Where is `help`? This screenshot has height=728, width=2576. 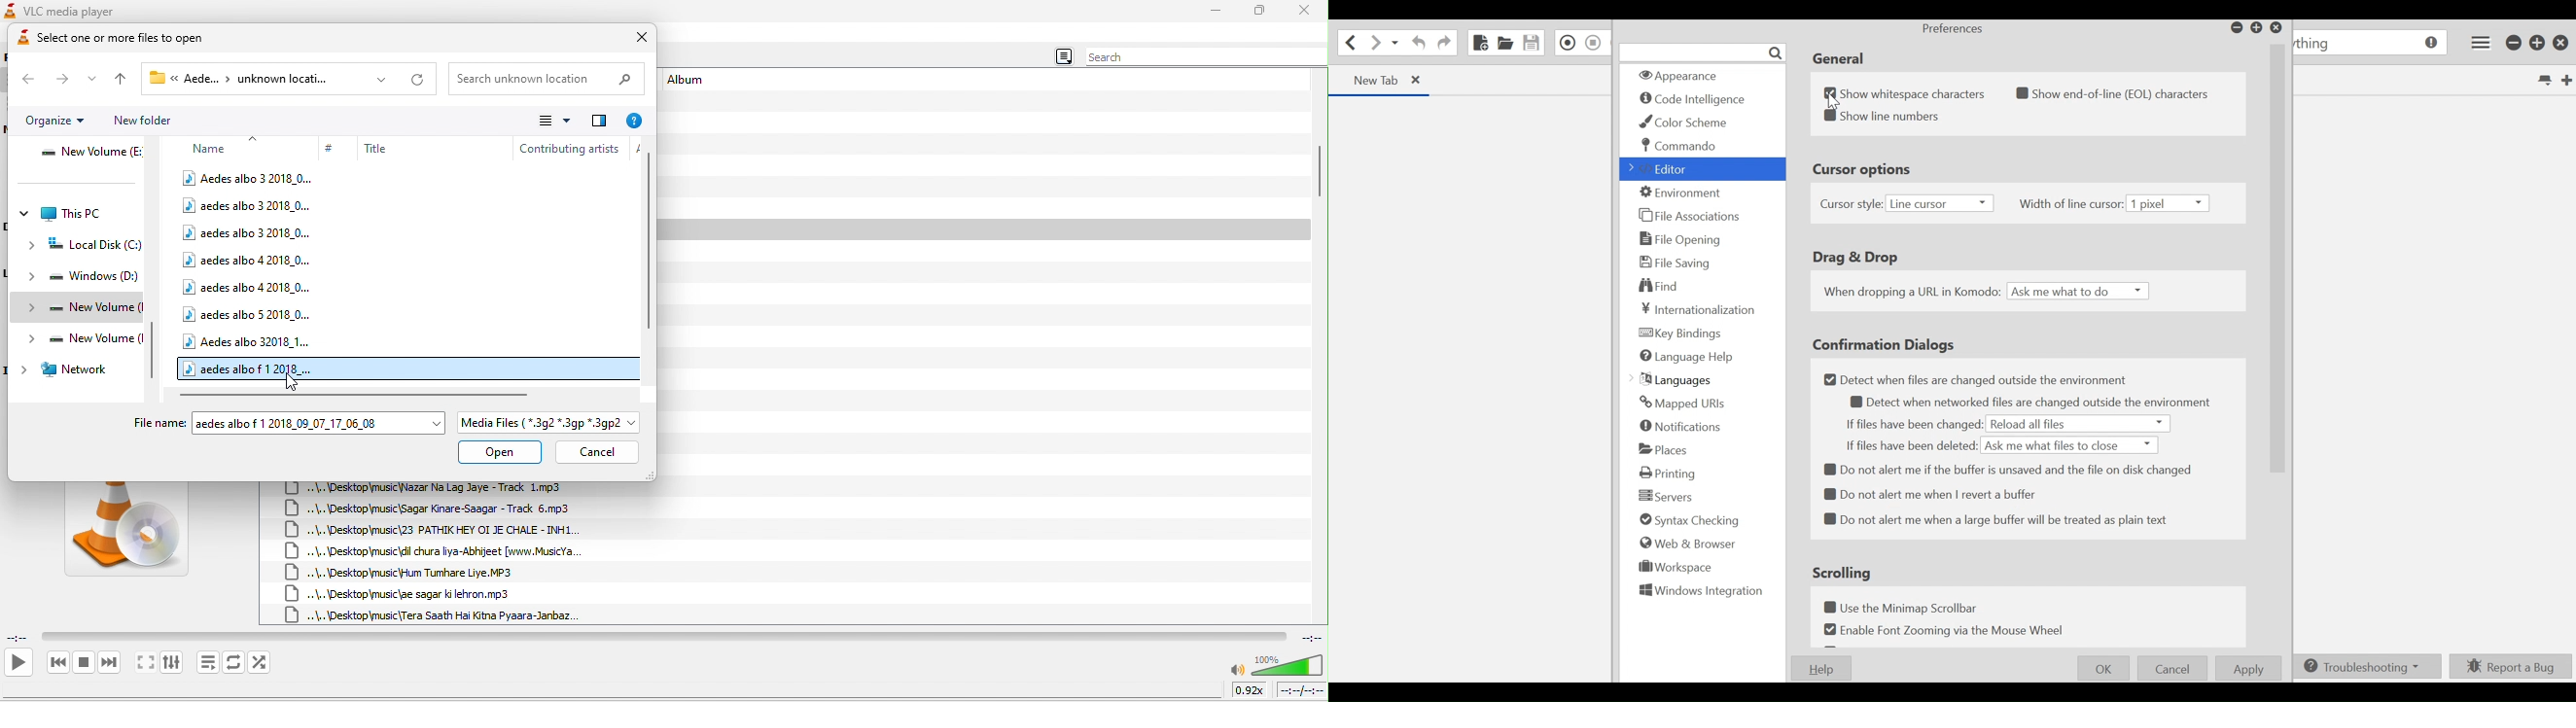
help is located at coordinates (636, 120).